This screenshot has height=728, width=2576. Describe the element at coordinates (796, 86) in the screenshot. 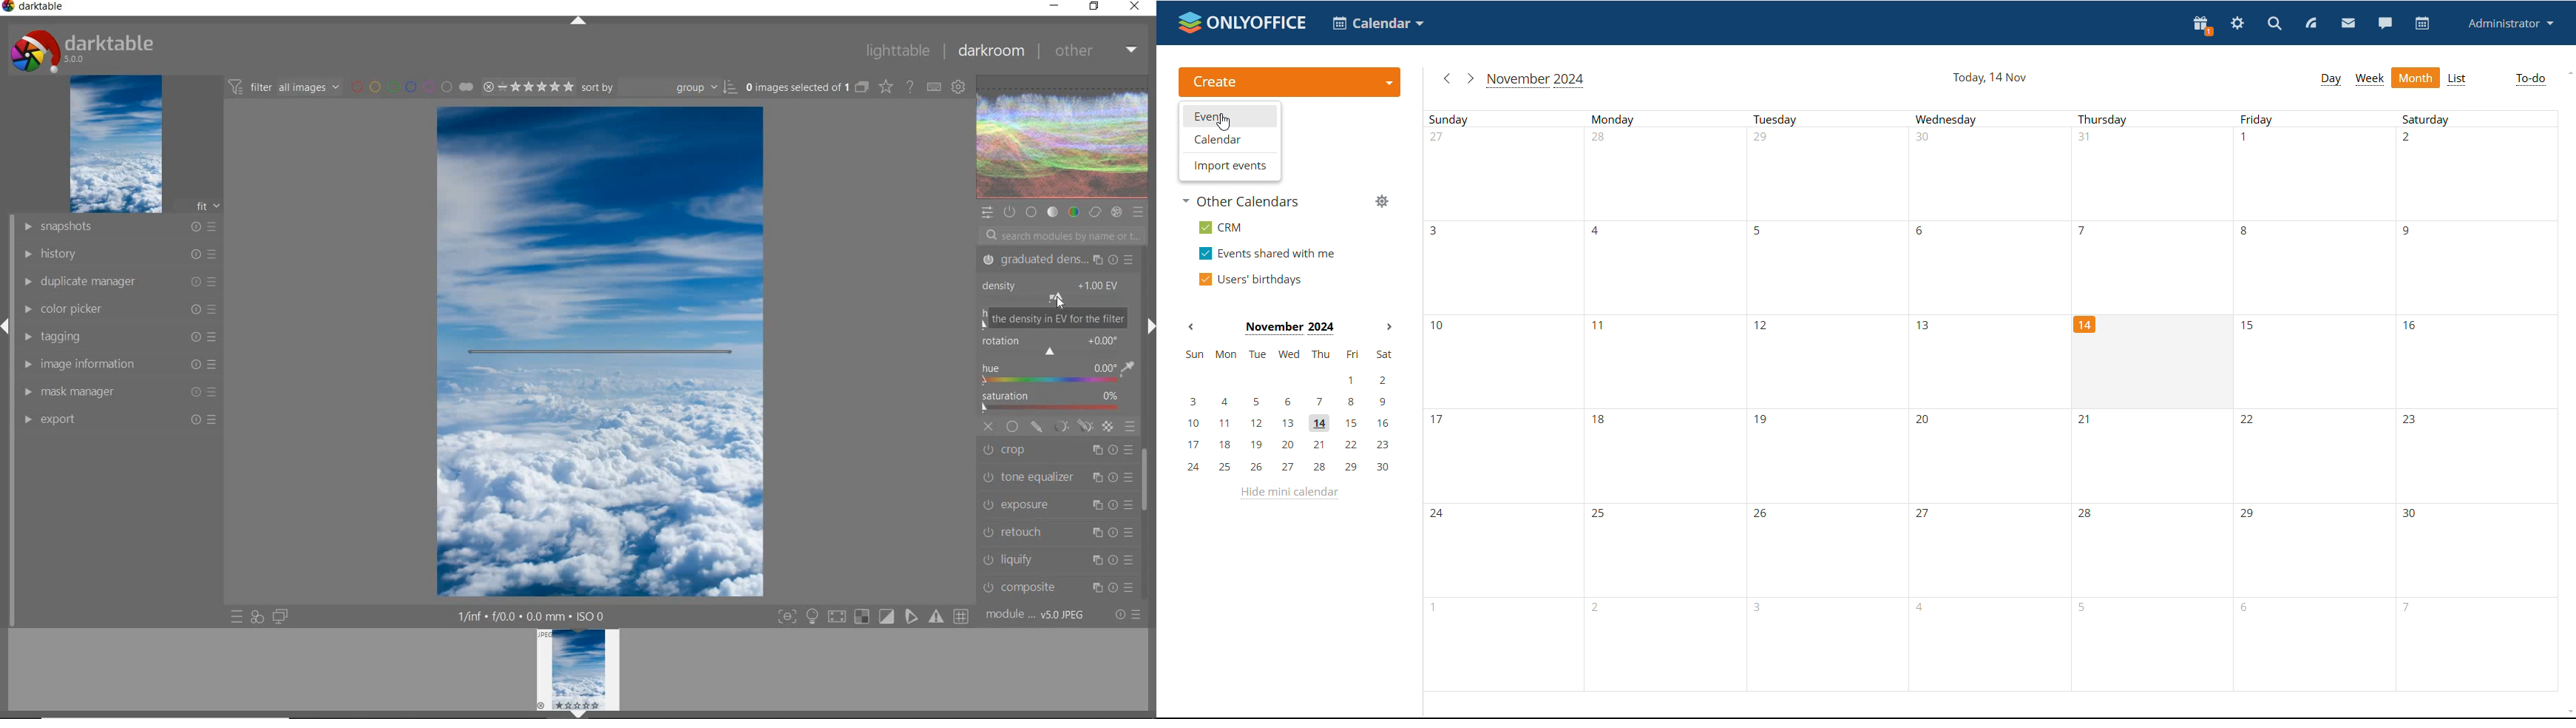

I see `0 images selected of` at that location.